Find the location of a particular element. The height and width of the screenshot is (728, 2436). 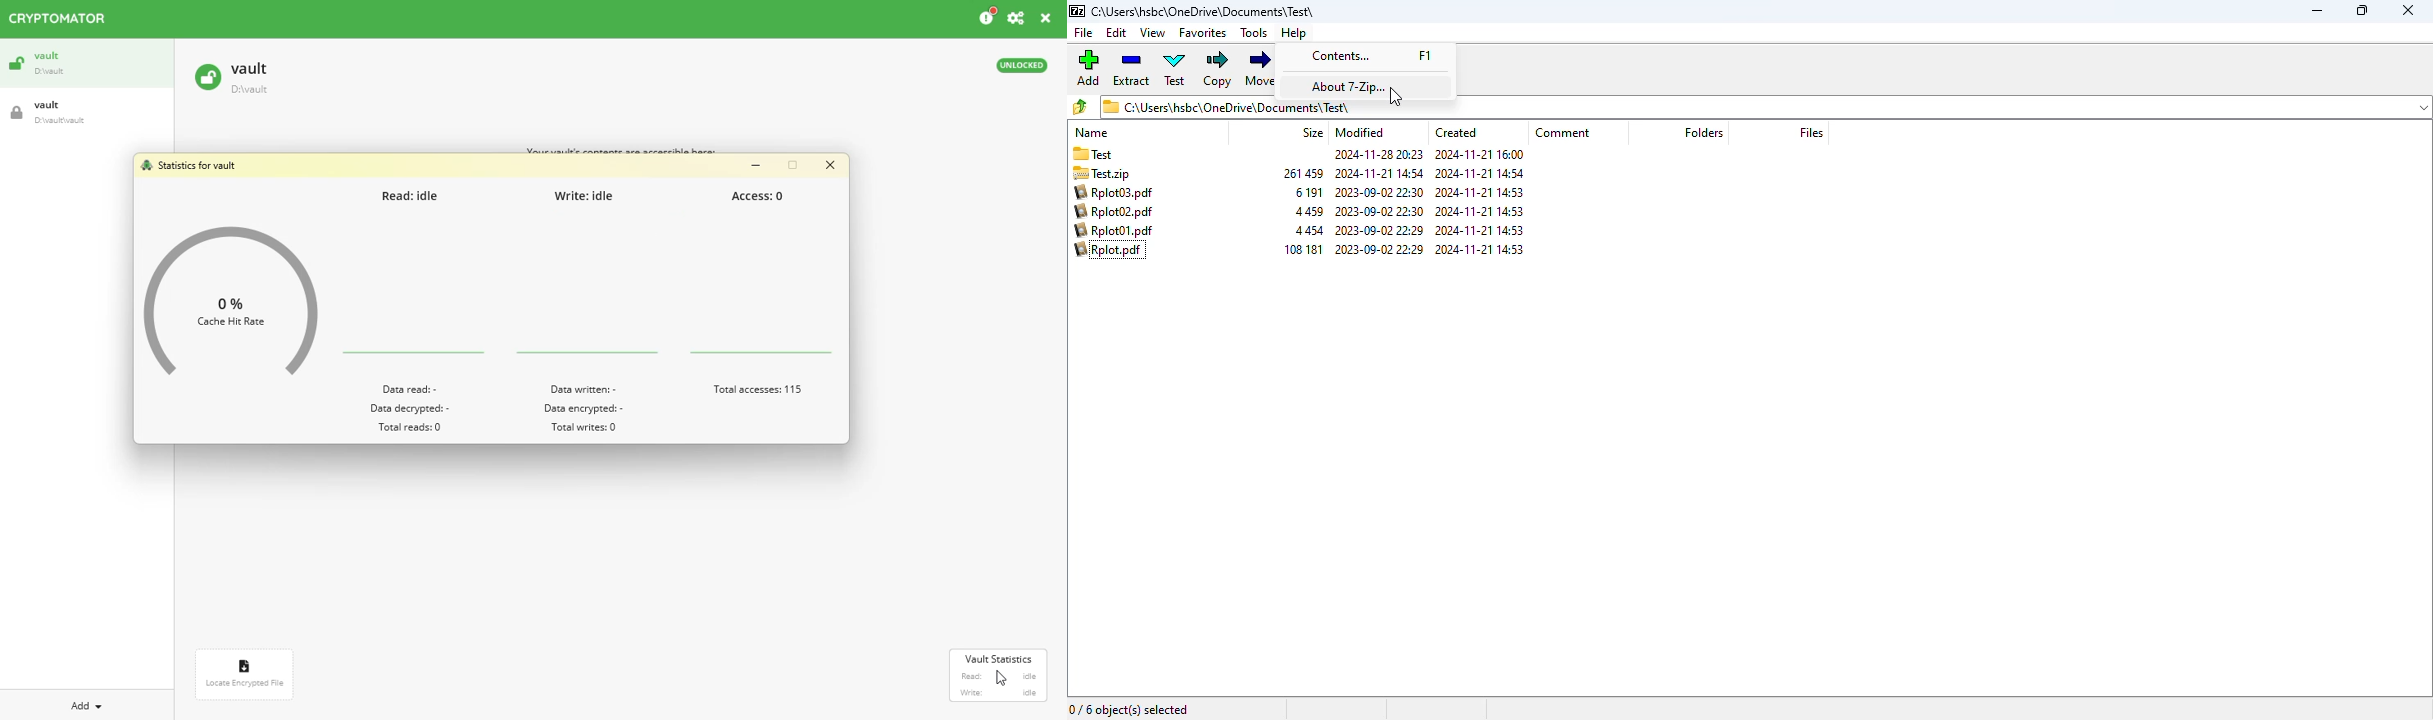

files is located at coordinates (1812, 132).